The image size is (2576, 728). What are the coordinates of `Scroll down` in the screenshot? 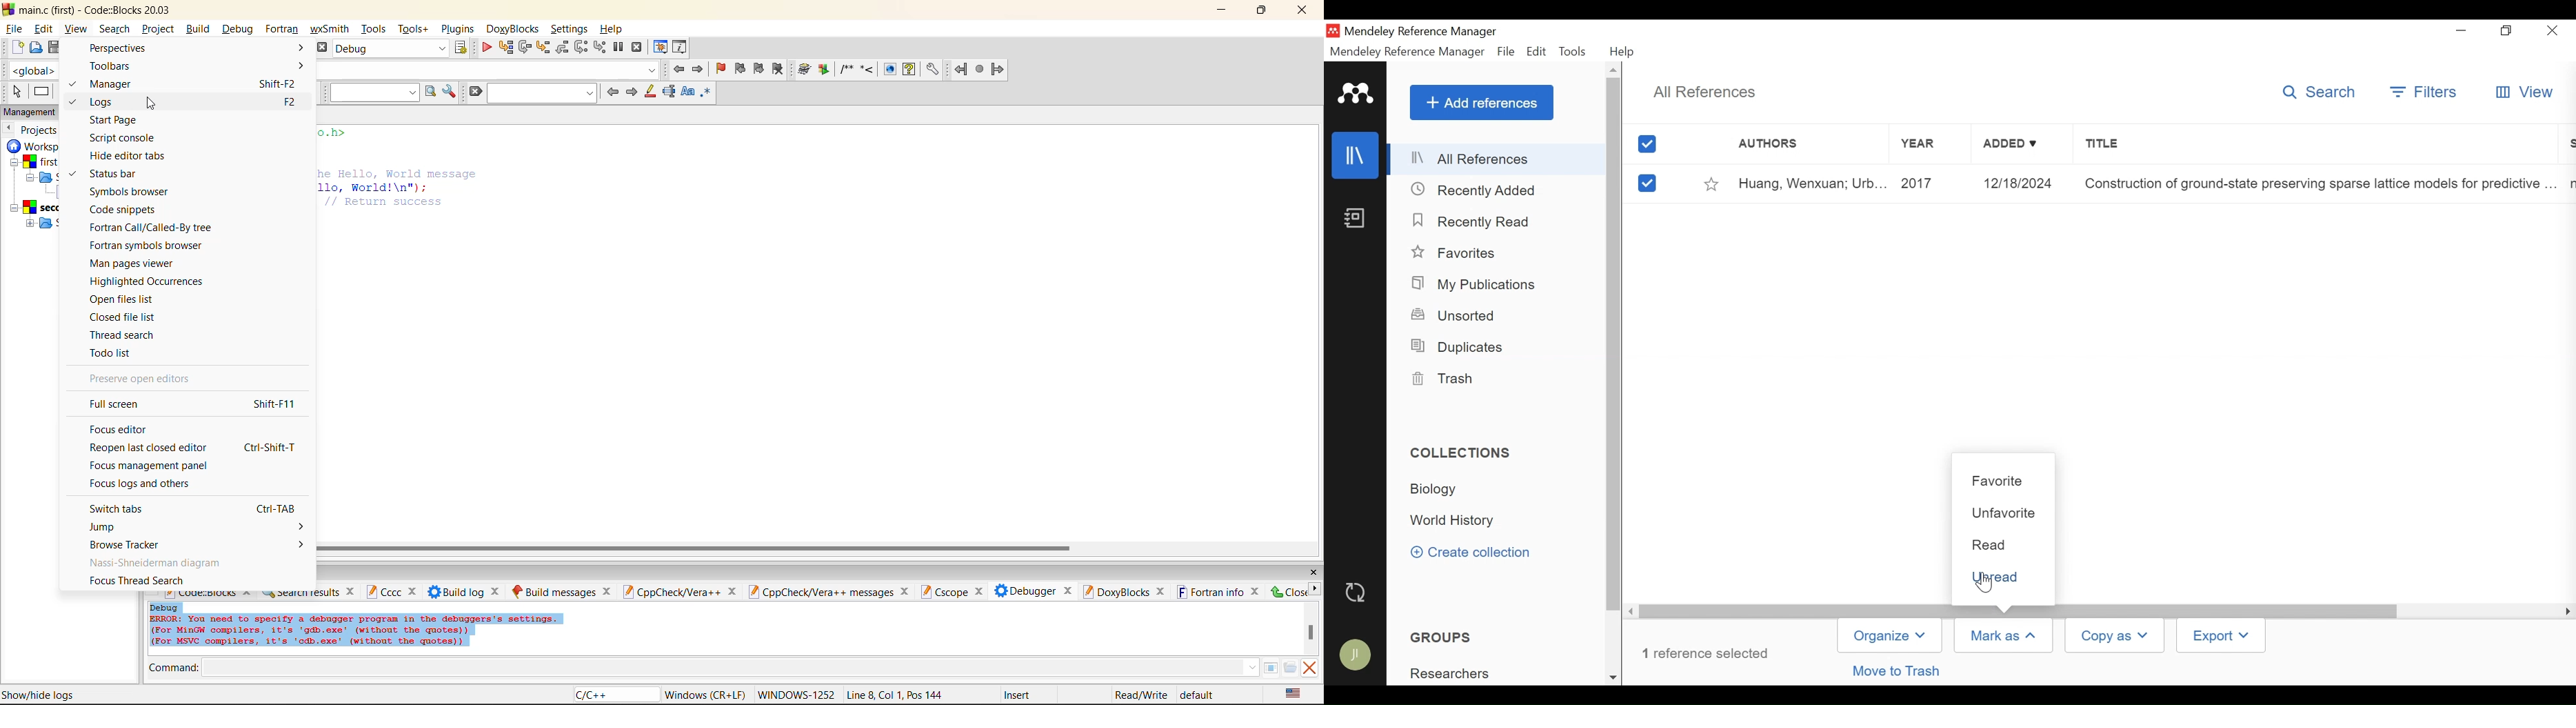 It's located at (1613, 678).